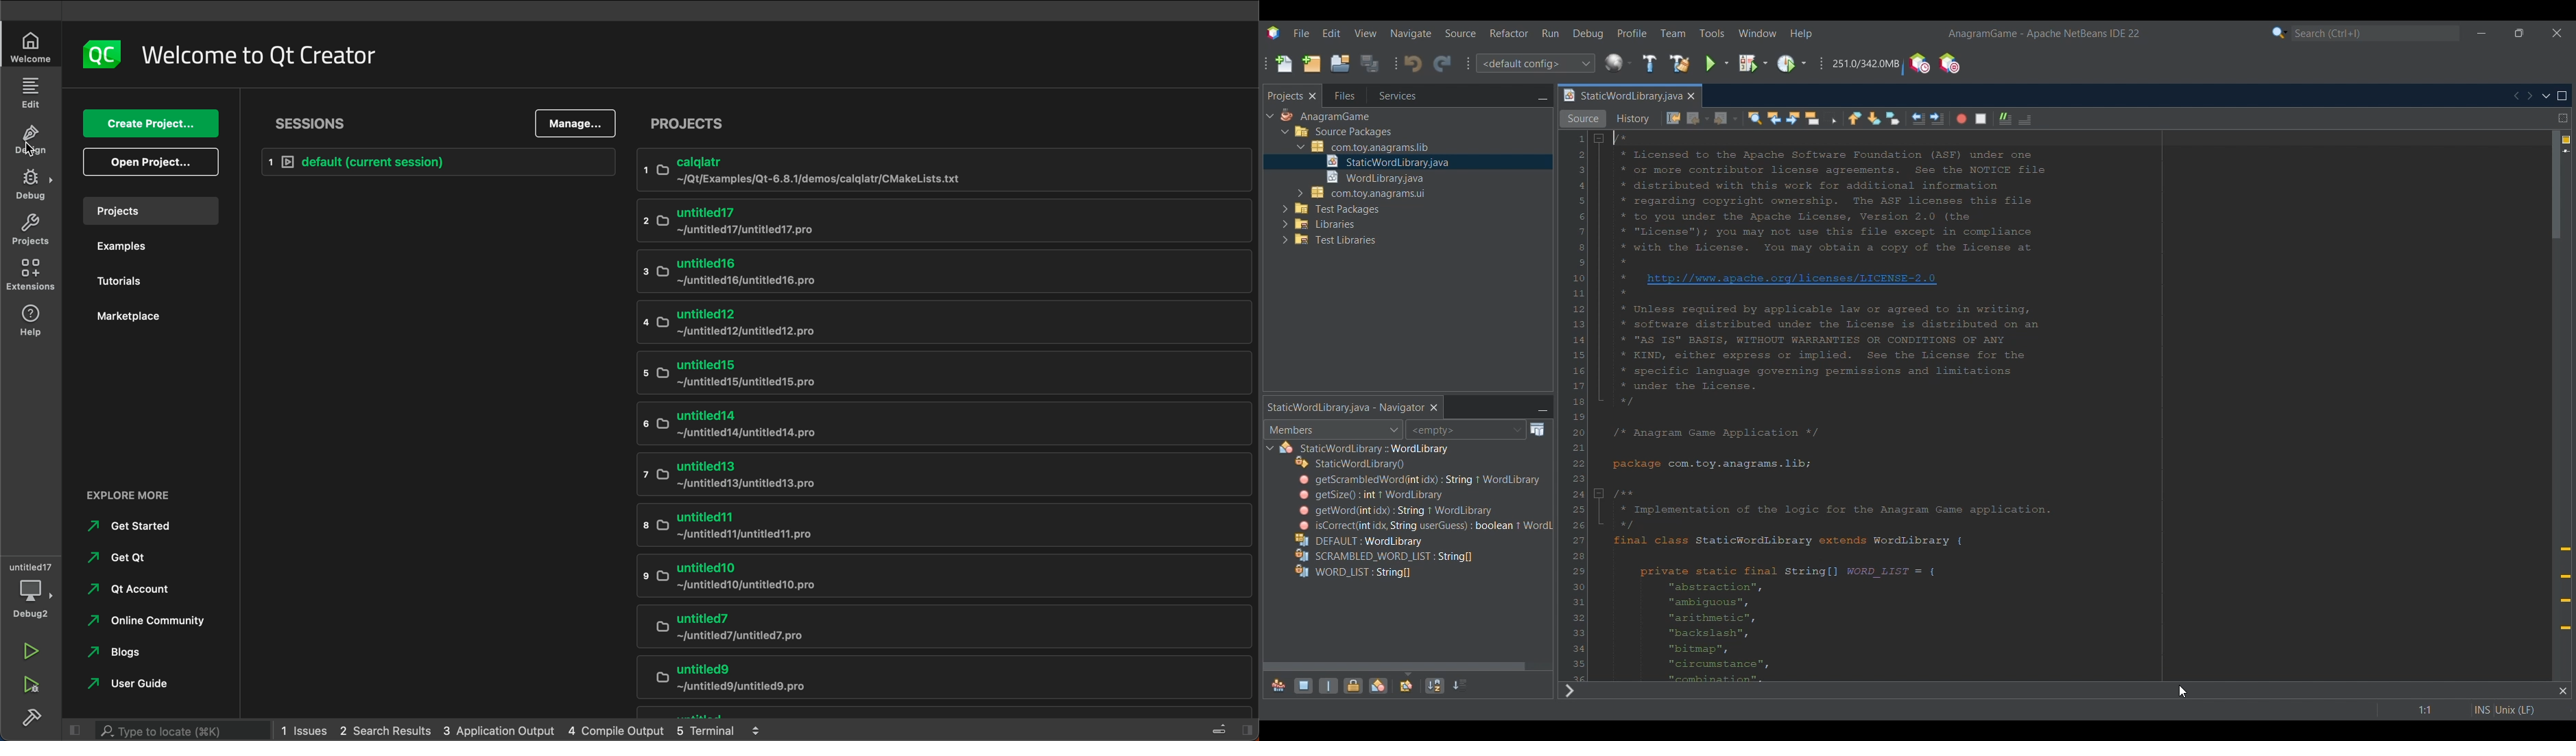 This screenshot has height=756, width=2576. Describe the element at coordinates (1413, 64) in the screenshot. I see `Undo` at that location.